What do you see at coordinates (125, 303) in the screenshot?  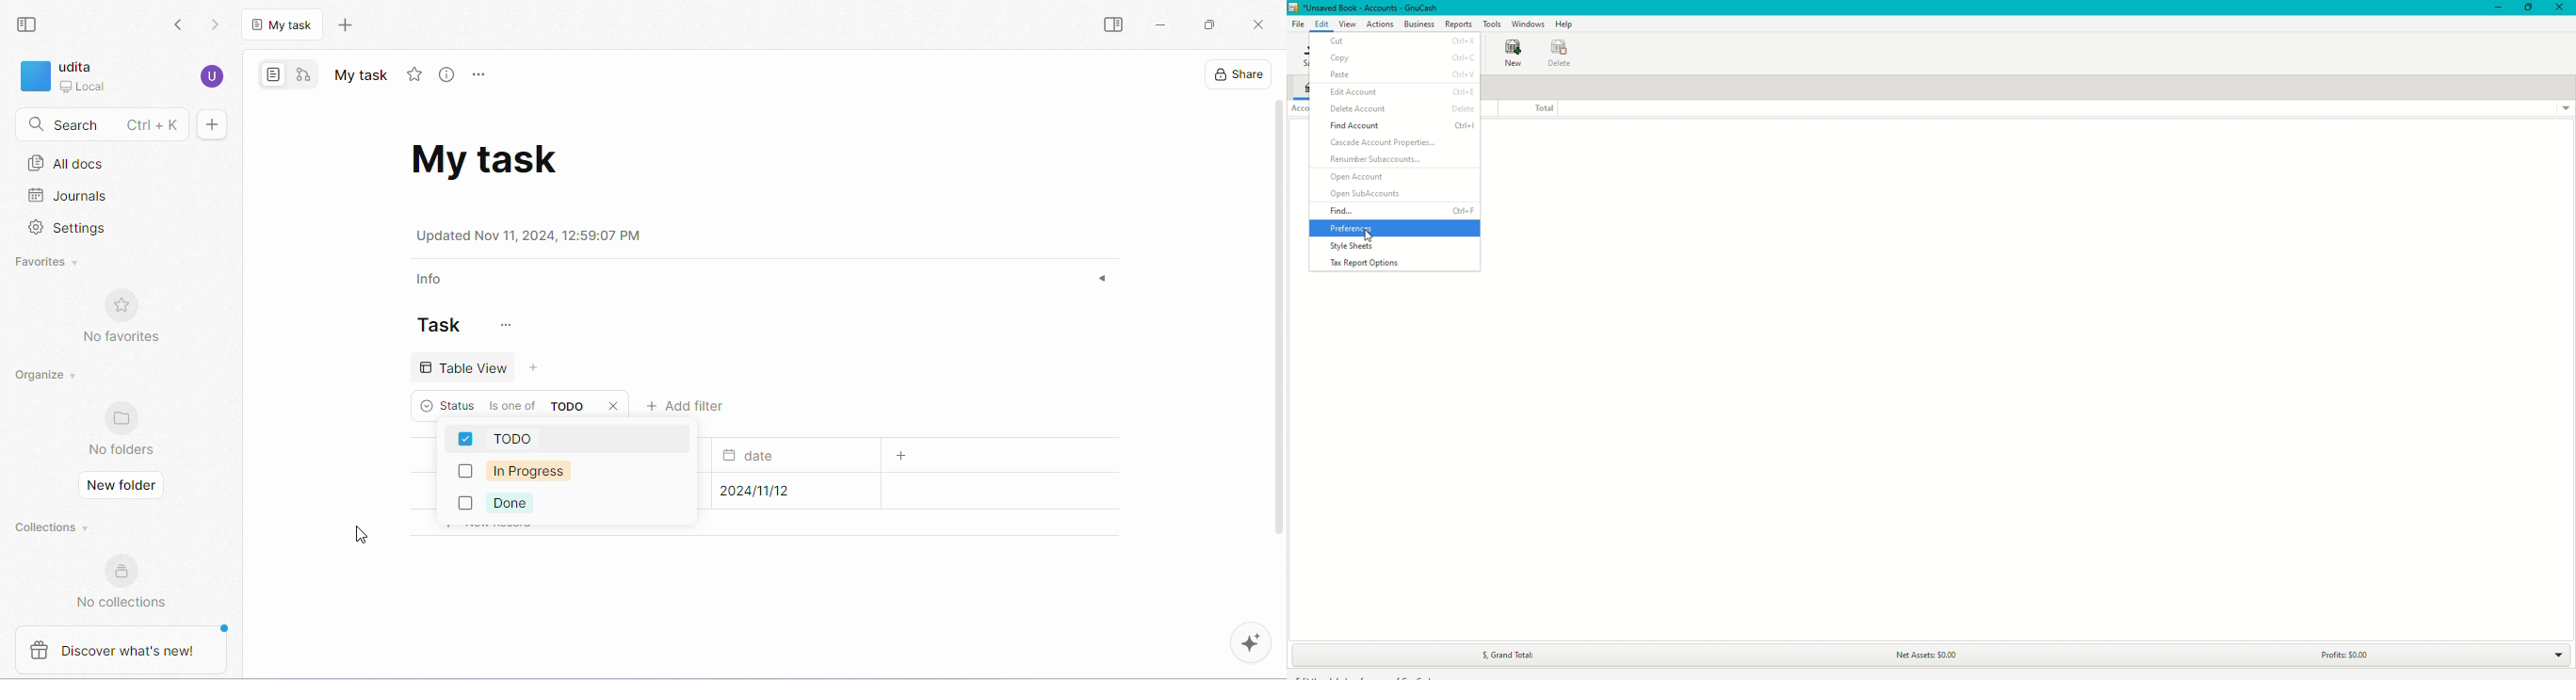 I see `favorites logo` at bounding box center [125, 303].